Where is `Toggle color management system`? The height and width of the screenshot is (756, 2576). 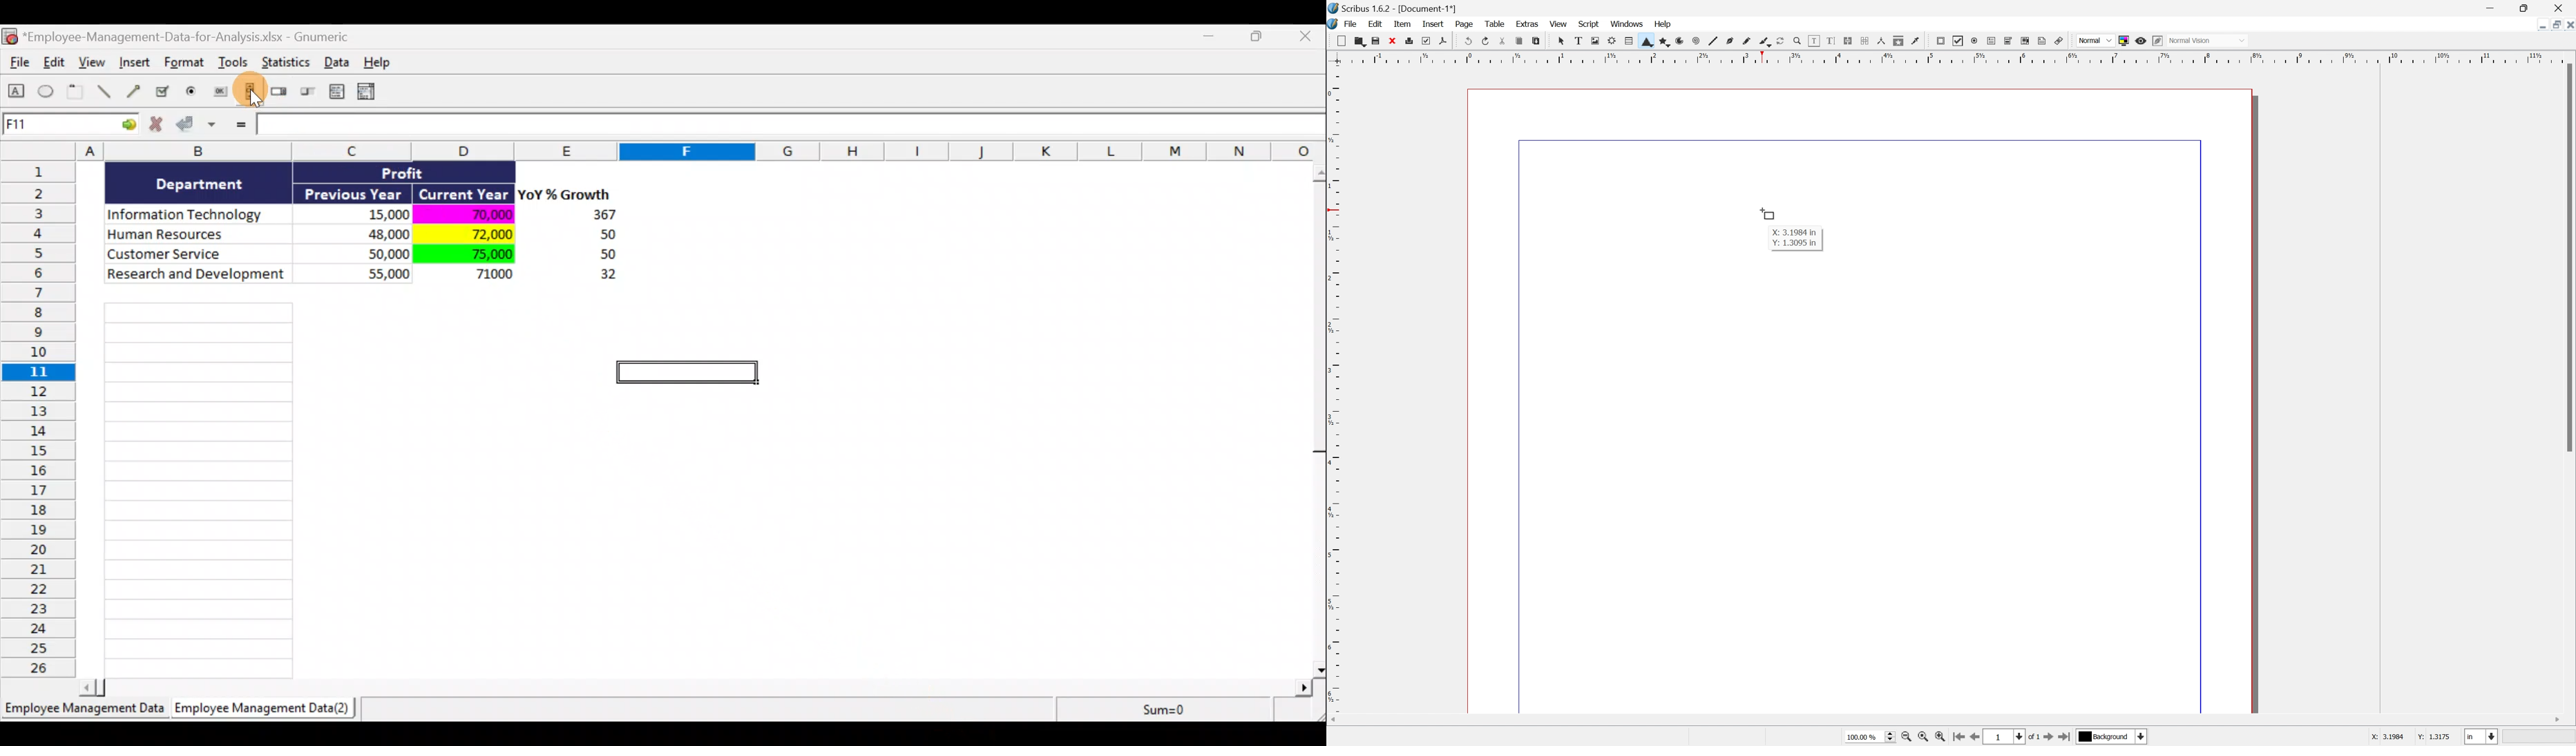
Toggle color management system is located at coordinates (2124, 41).